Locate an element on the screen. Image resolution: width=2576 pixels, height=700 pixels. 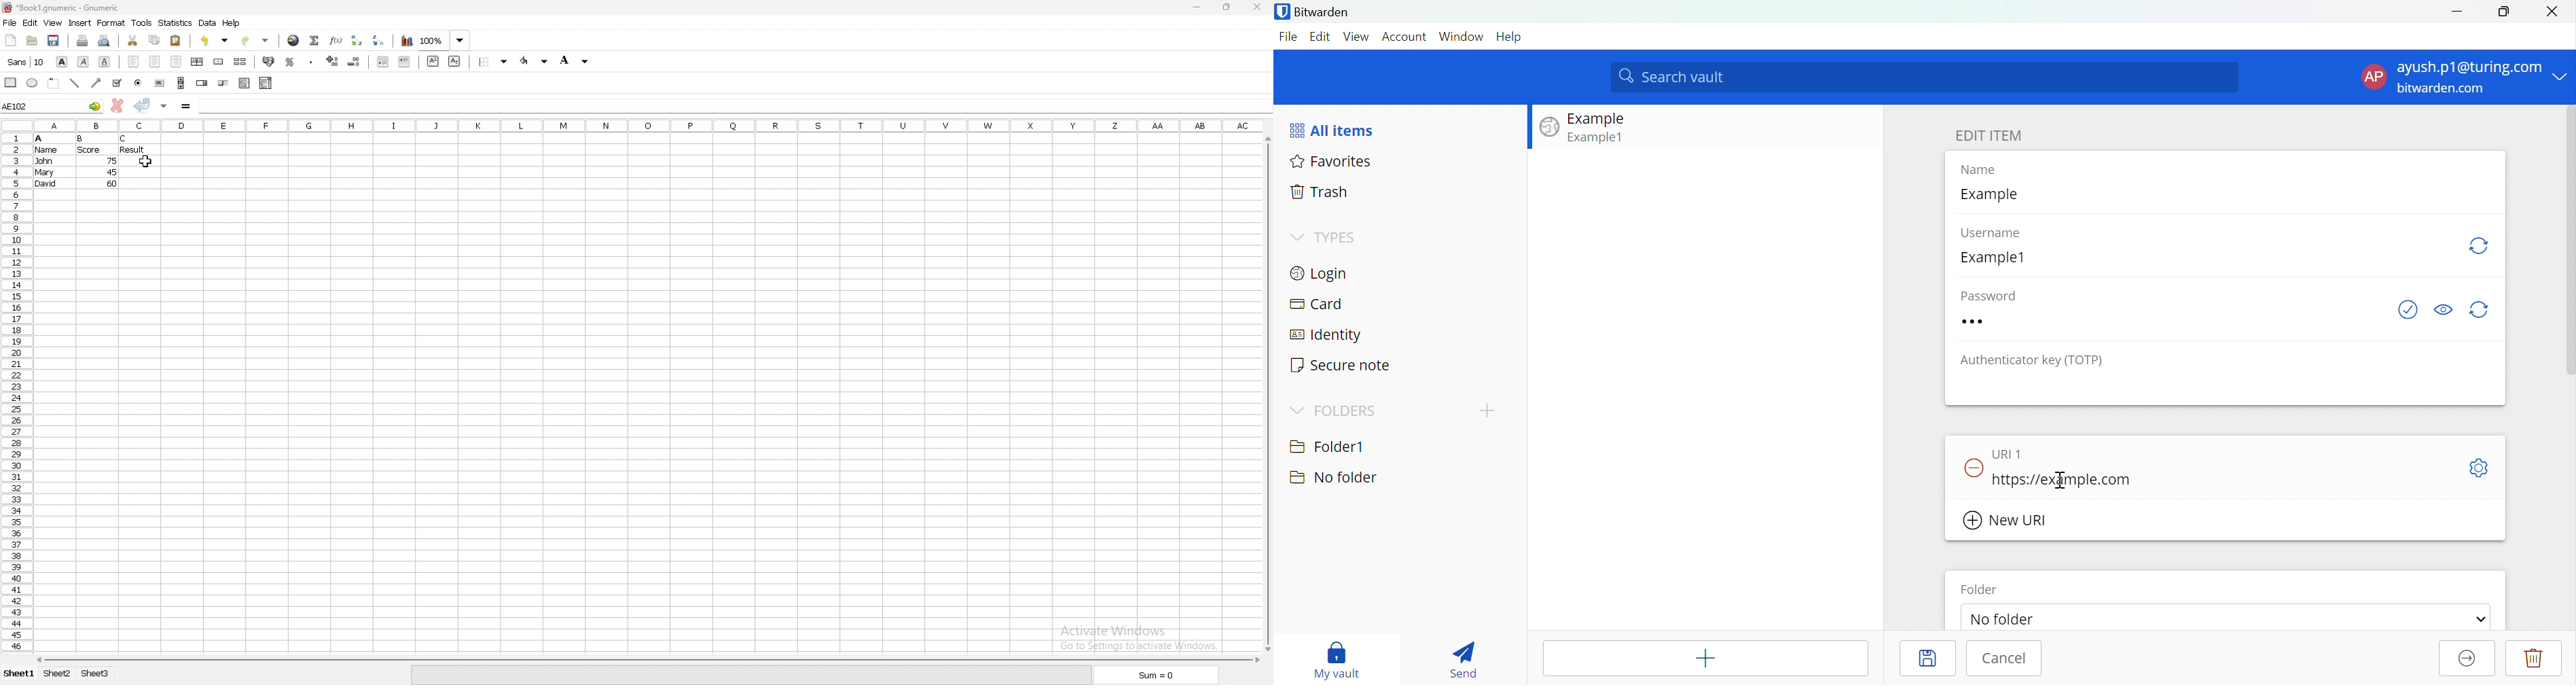
scroll bar is located at coordinates (1266, 394).